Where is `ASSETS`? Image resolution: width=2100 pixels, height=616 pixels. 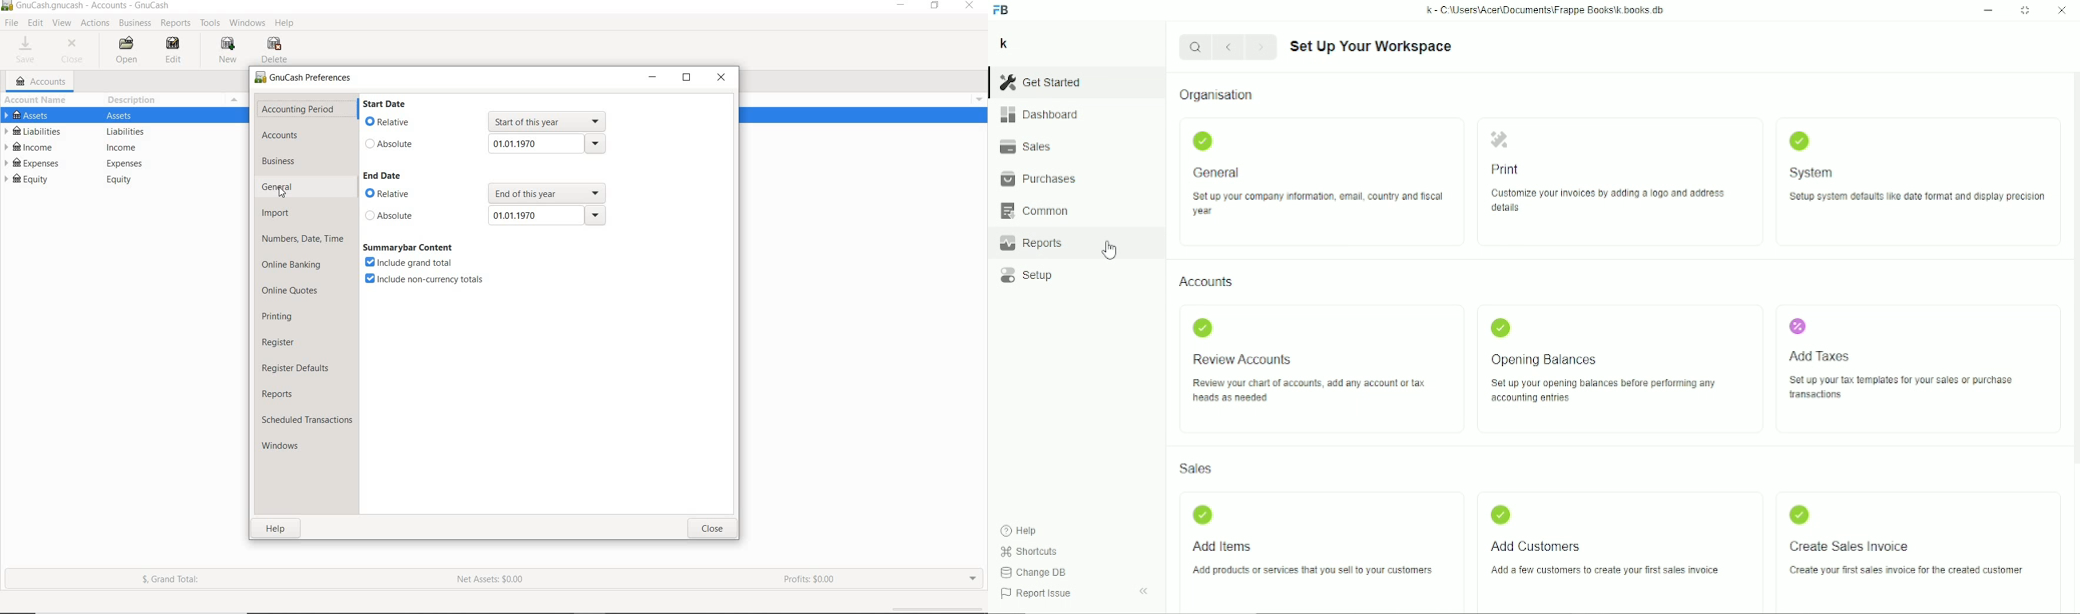 ASSETS is located at coordinates (117, 116).